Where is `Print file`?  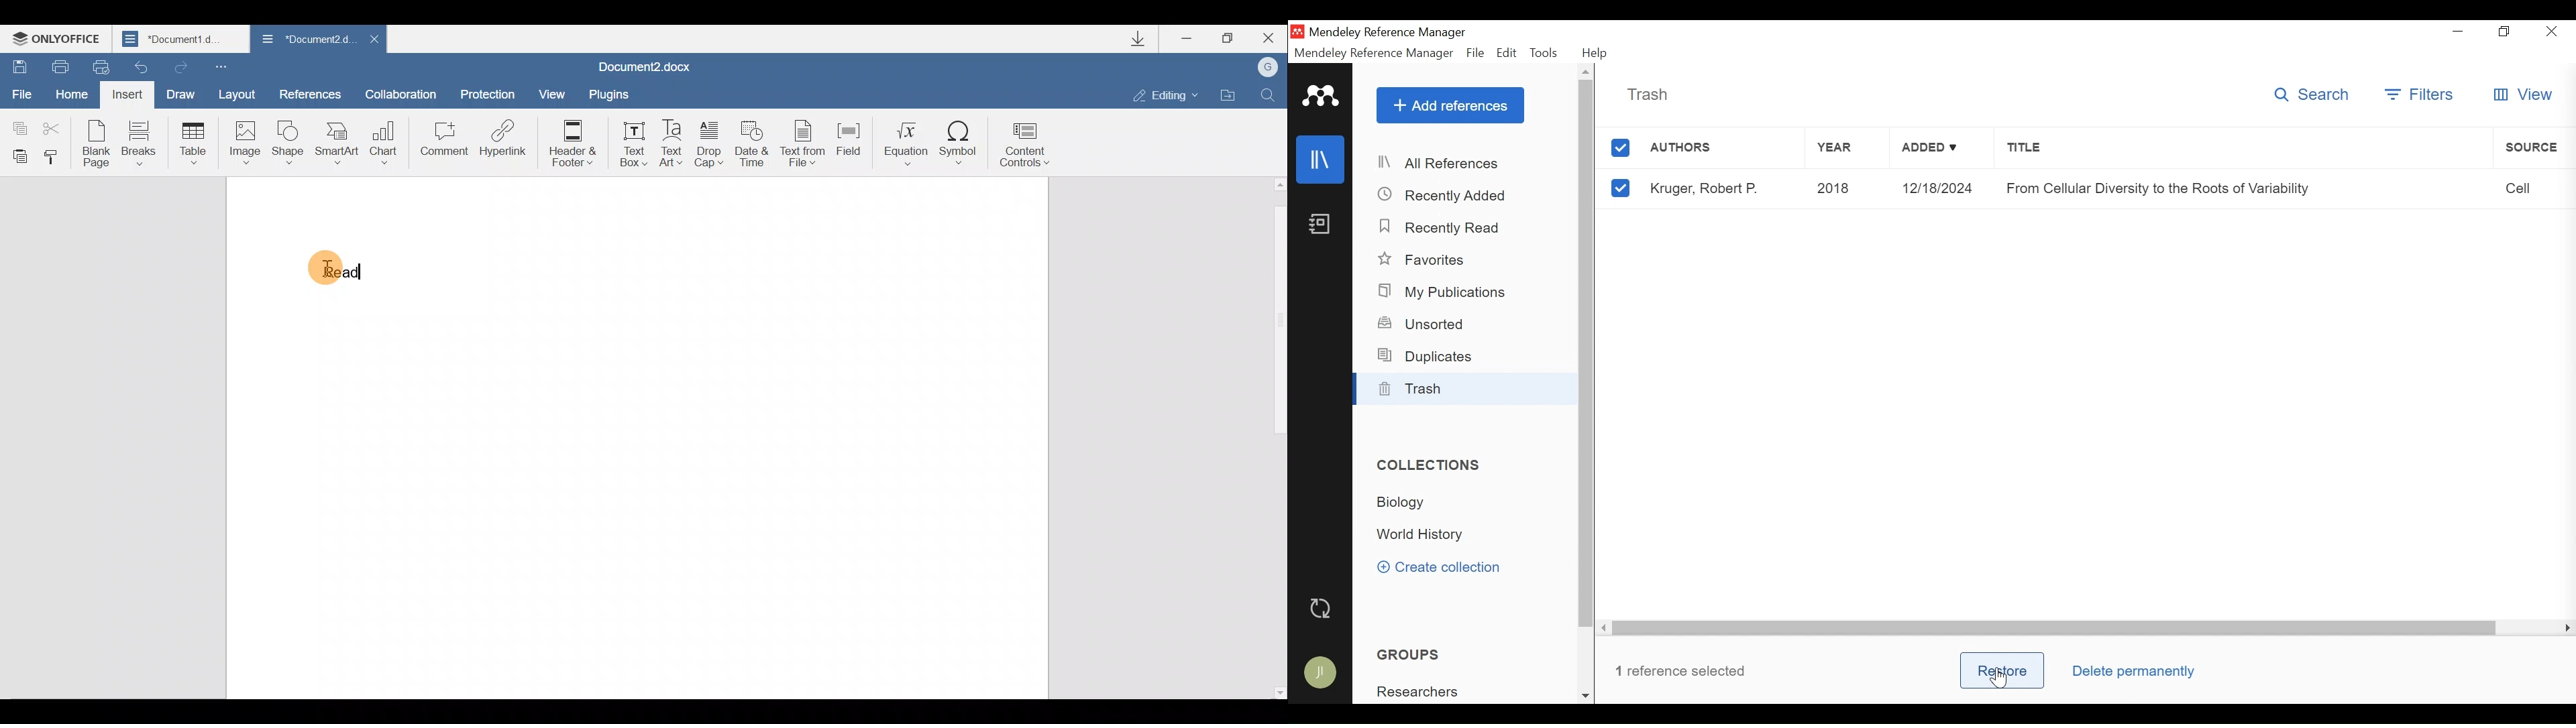
Print file is located at coordinates (59, 64).